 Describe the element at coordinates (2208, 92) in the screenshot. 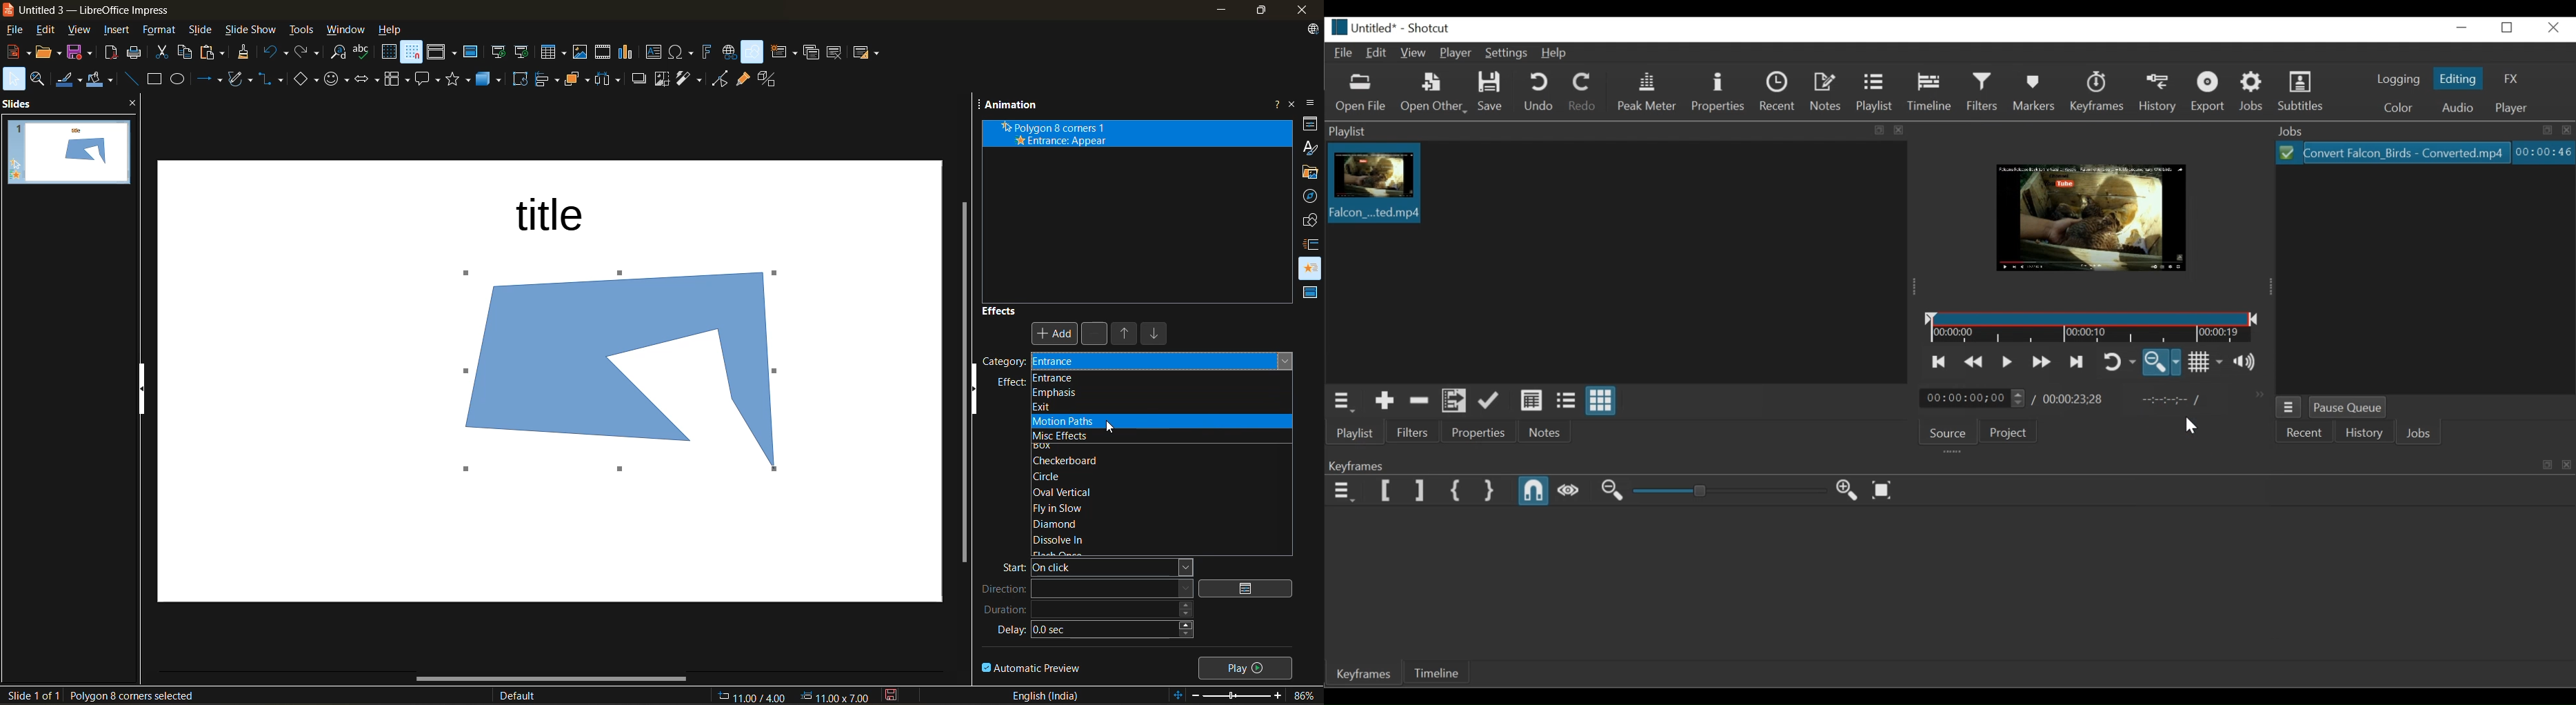

I see `Export` at that location.